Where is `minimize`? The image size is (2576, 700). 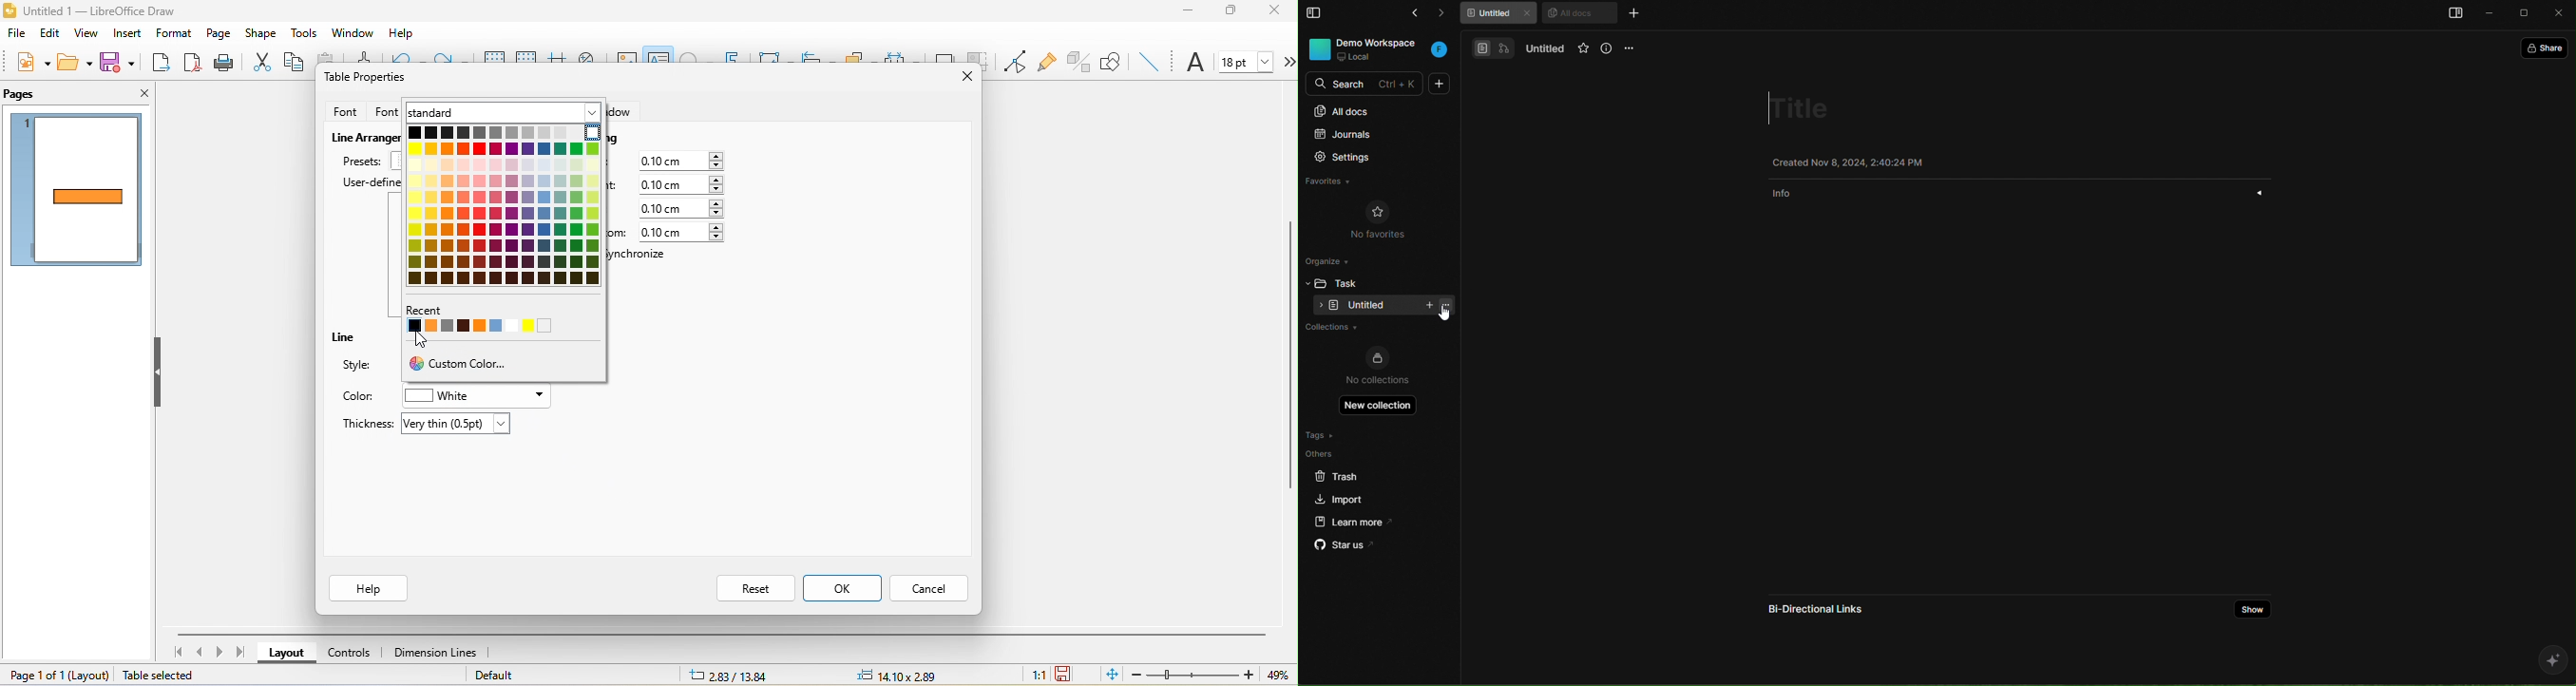 minimize is located at coordinates (1191, 13).